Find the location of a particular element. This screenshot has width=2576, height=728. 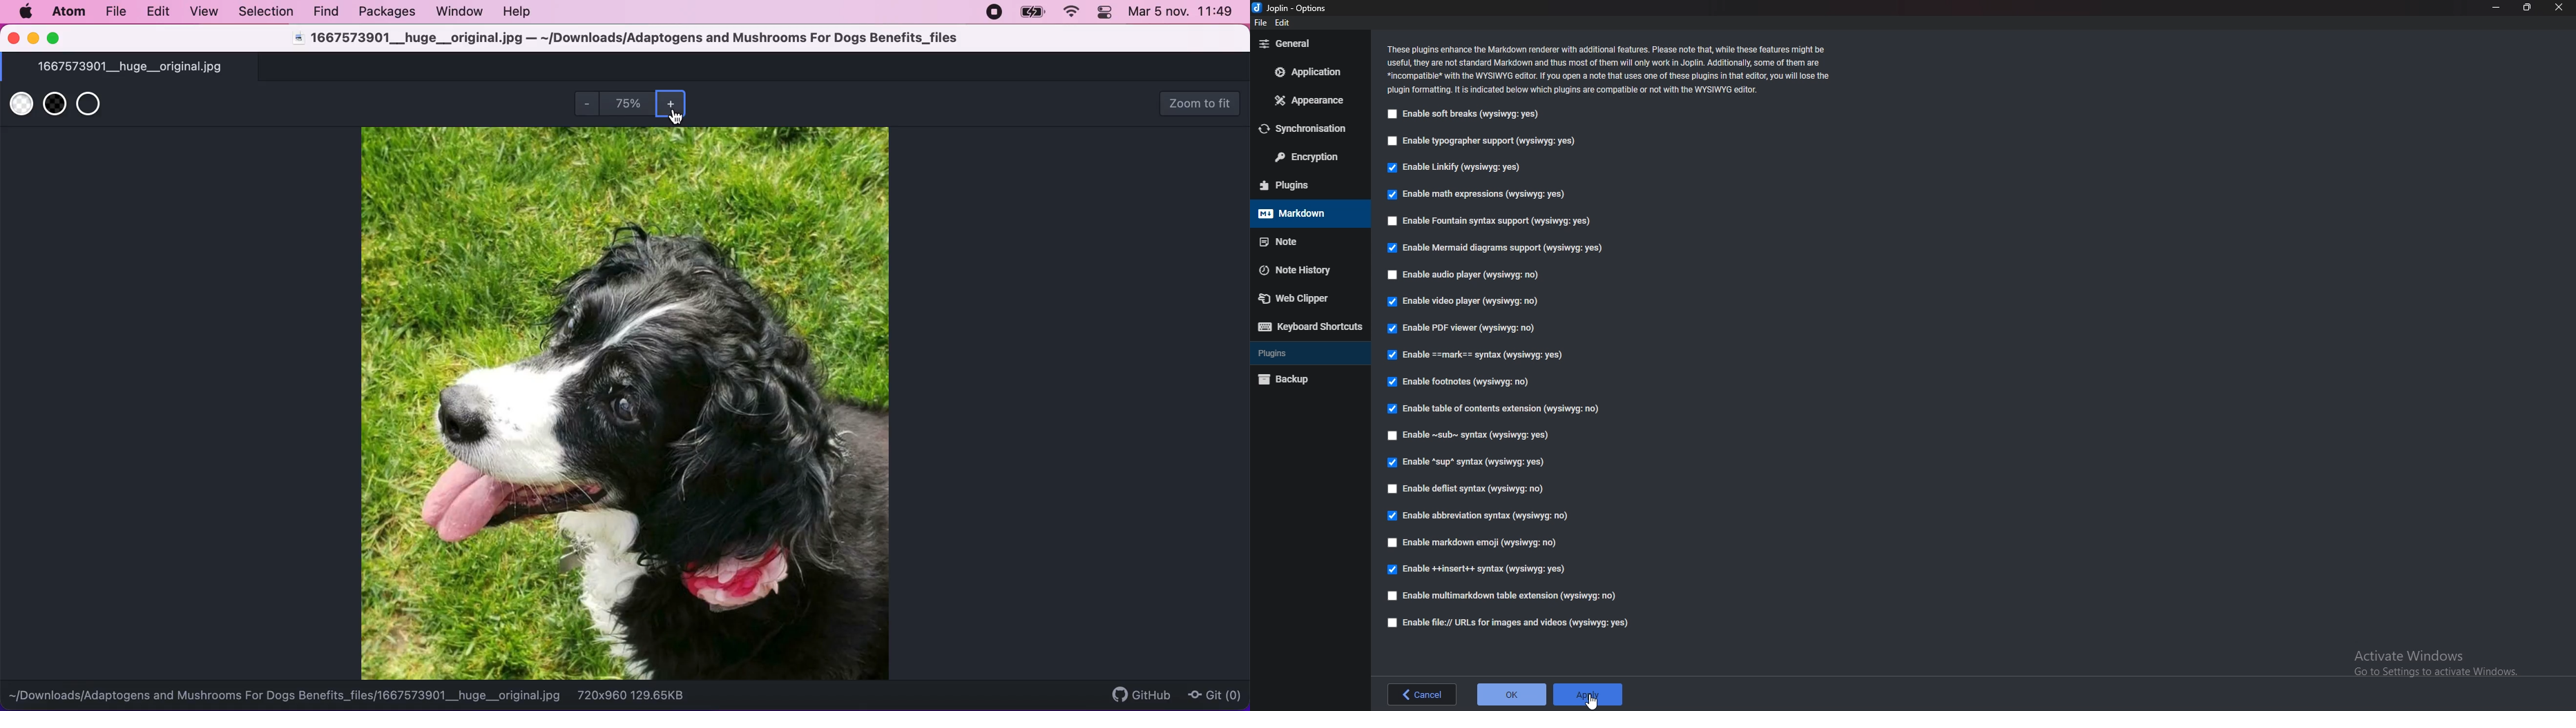

cursor on zoom in is located at coordinates (679, 117).